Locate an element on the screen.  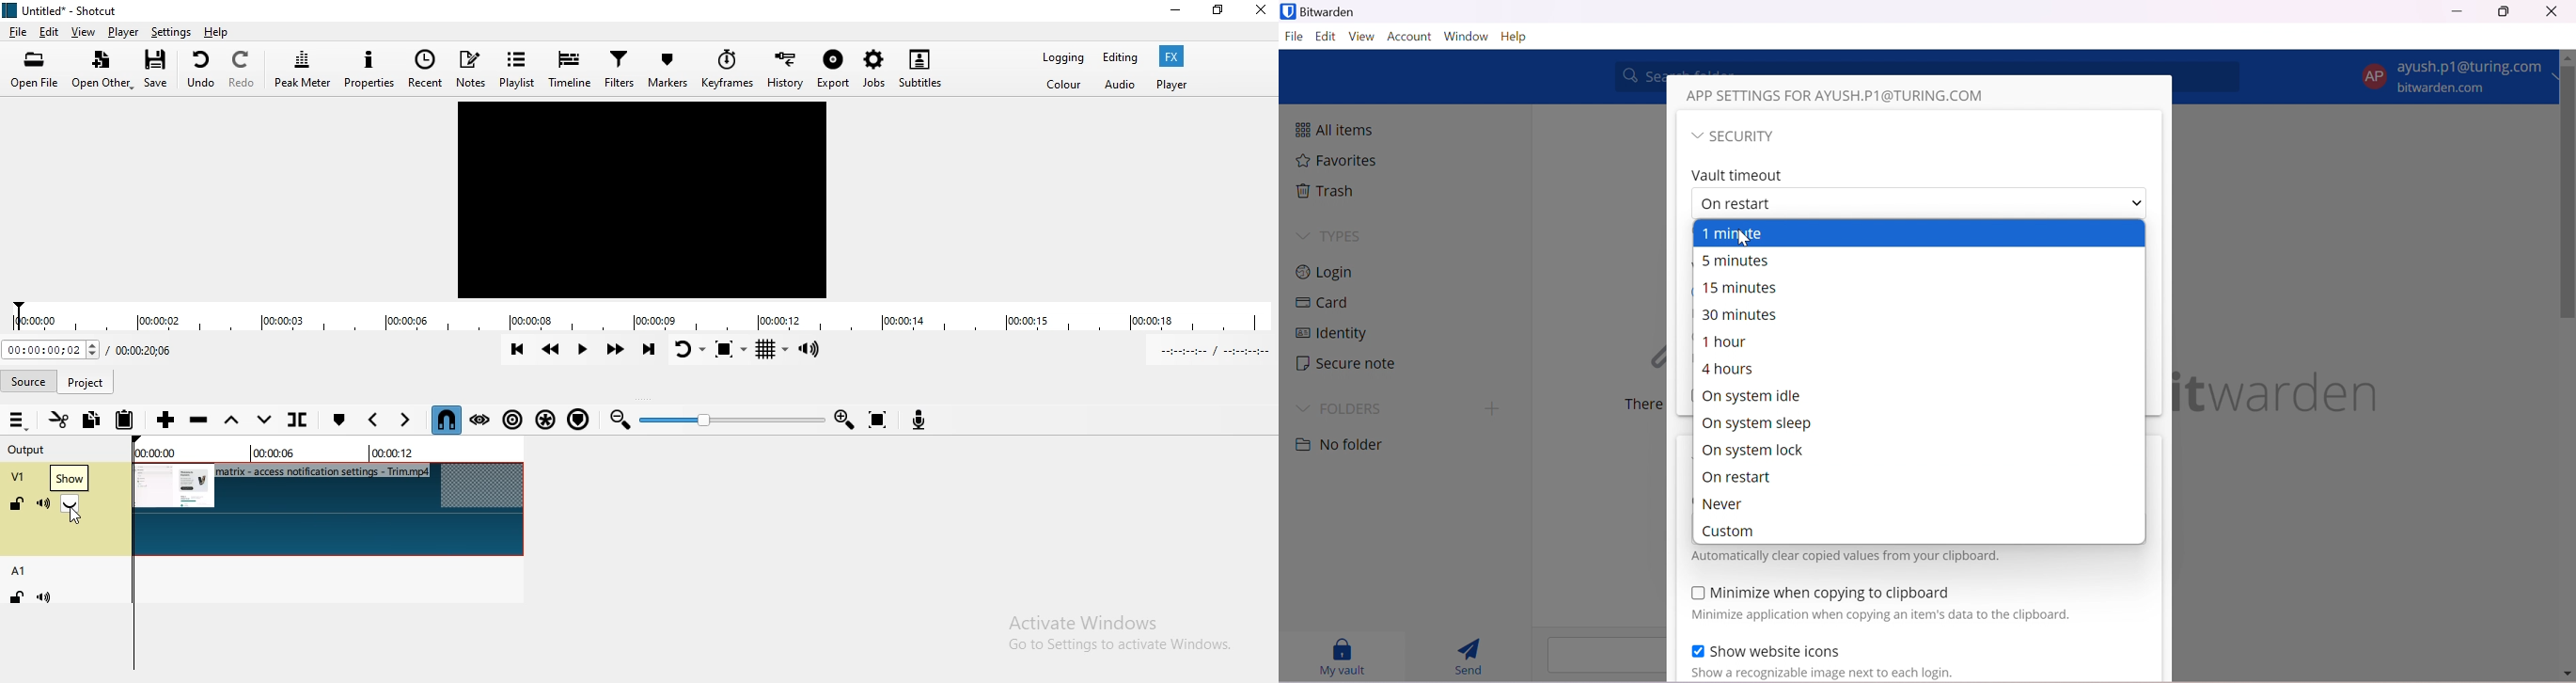
Edit is located at coordinates (50, 32).